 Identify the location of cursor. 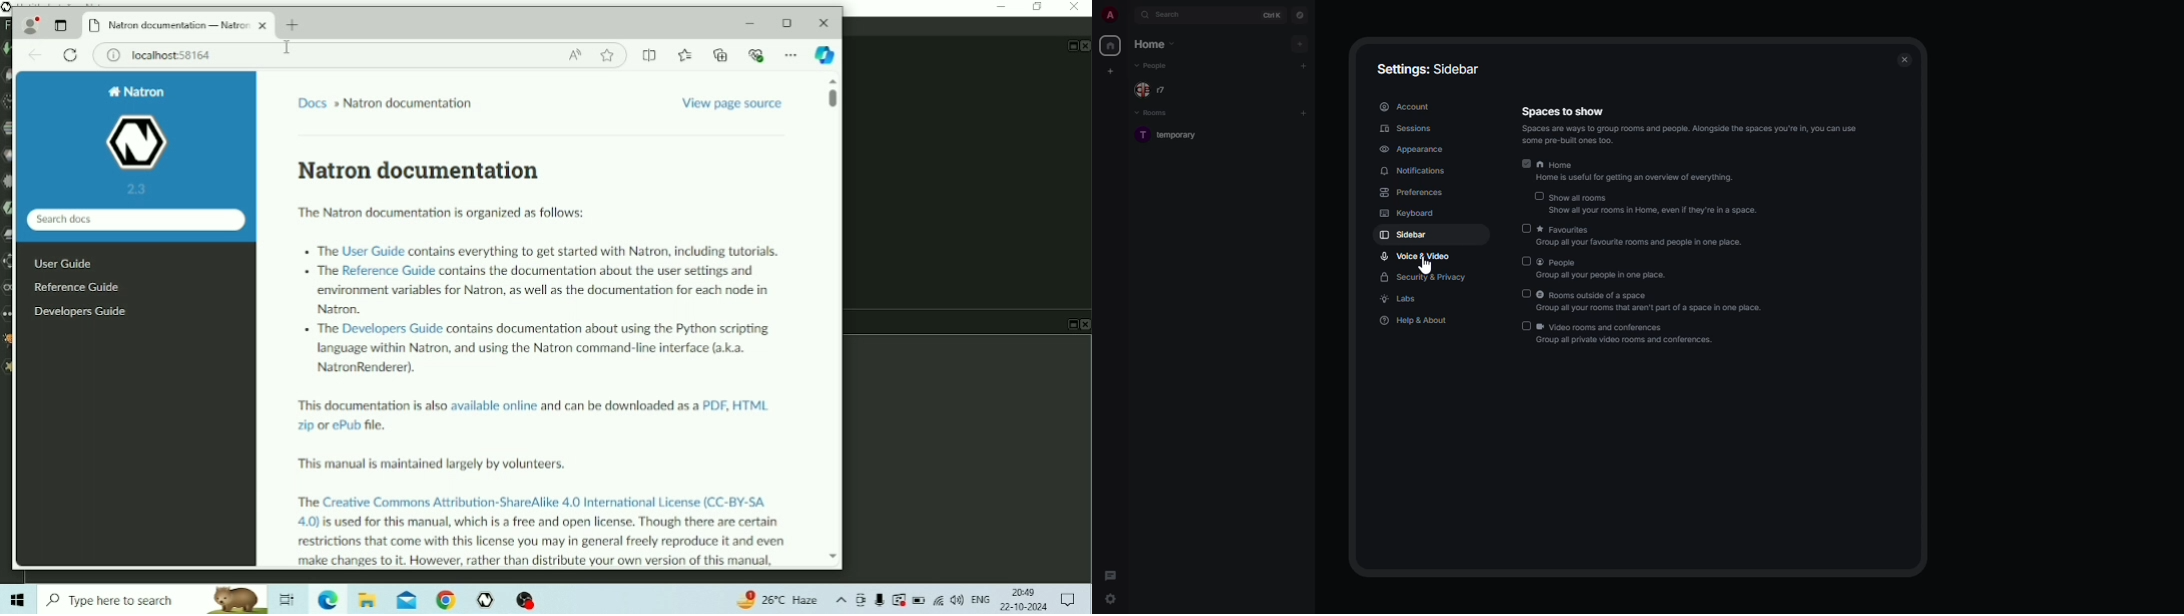
(1425, 265).